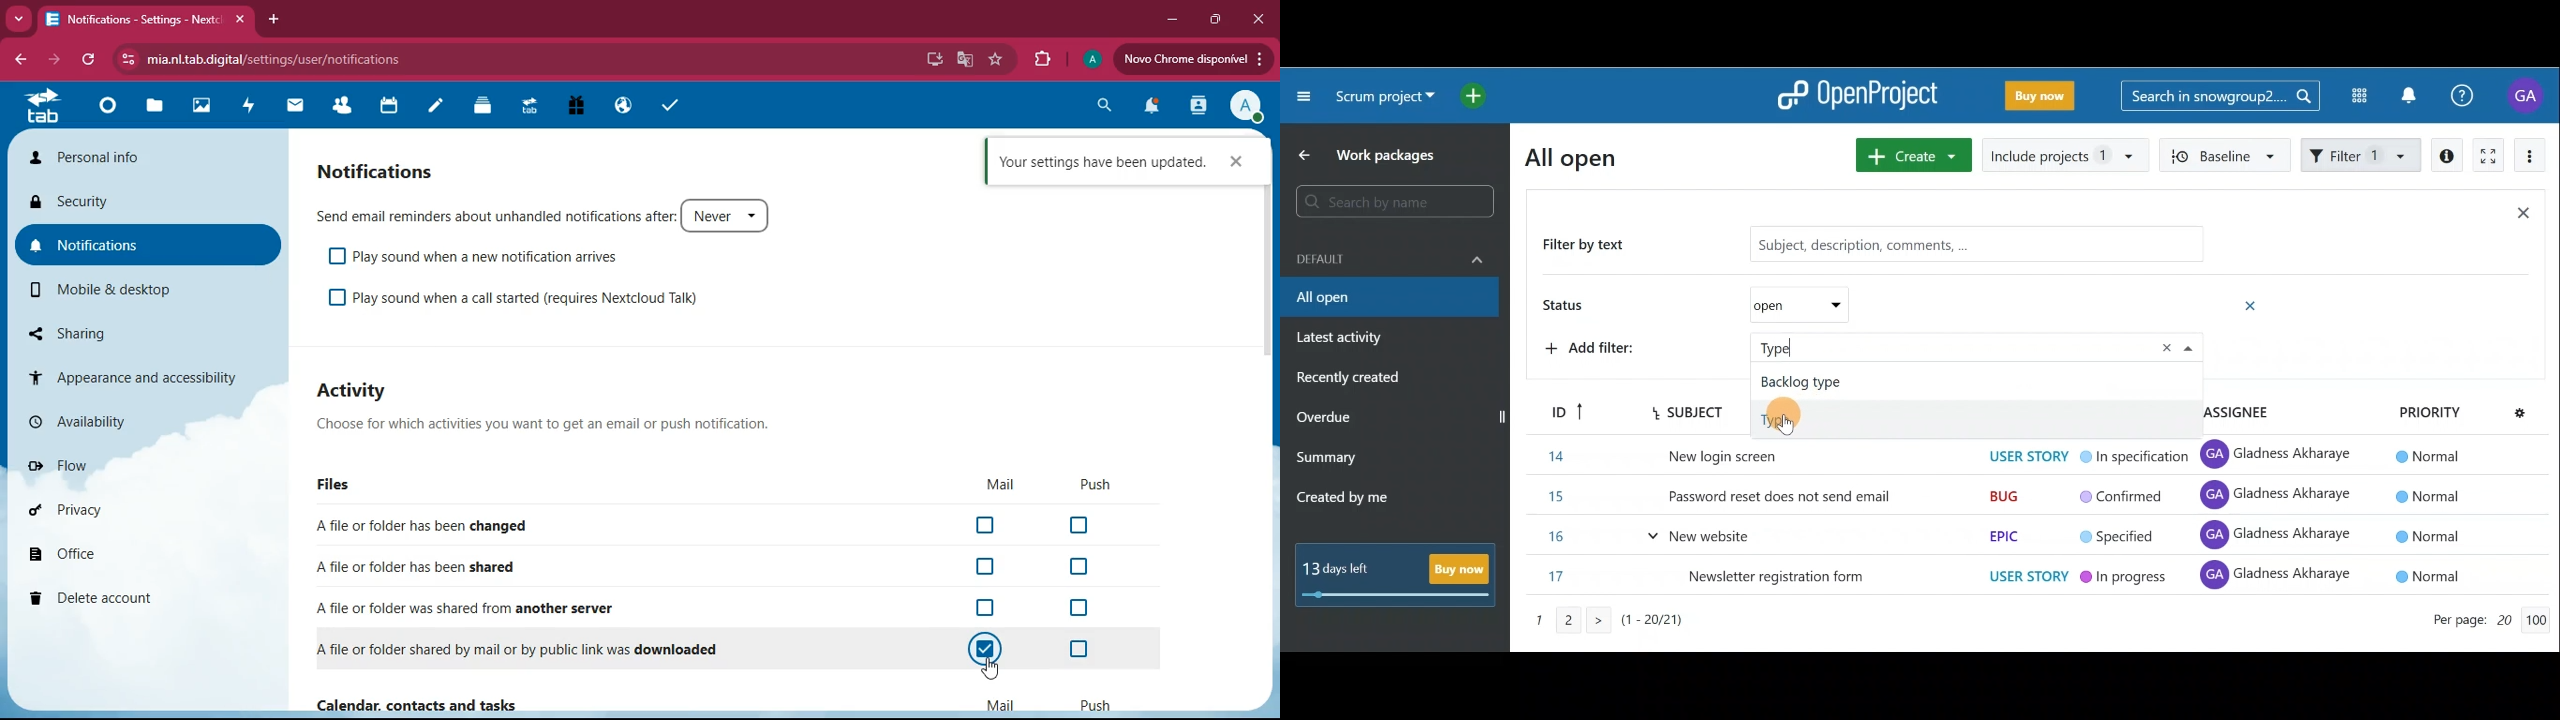 The width and height of the screenshot is (2576, 728). Describe the element at coordinates (200, 106) in the screenshot. I see `images` at that location.